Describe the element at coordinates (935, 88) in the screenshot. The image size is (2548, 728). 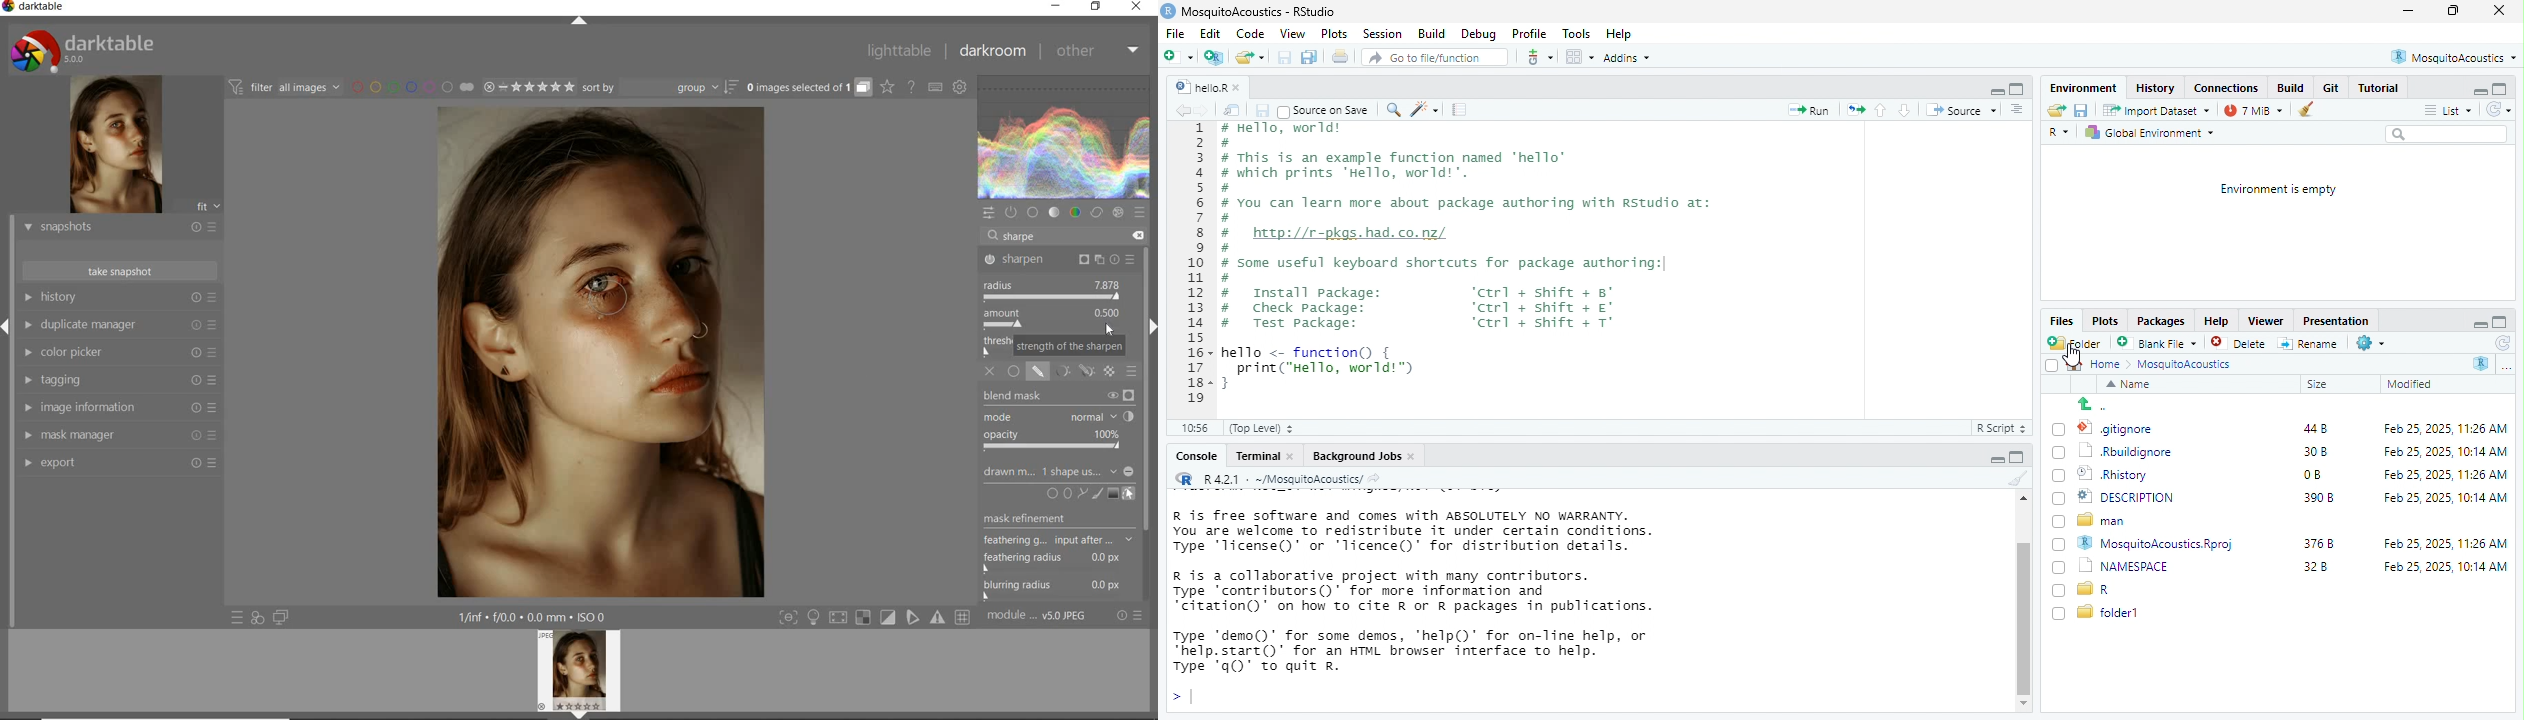
I see `set keyboard shortcuts` at that location.